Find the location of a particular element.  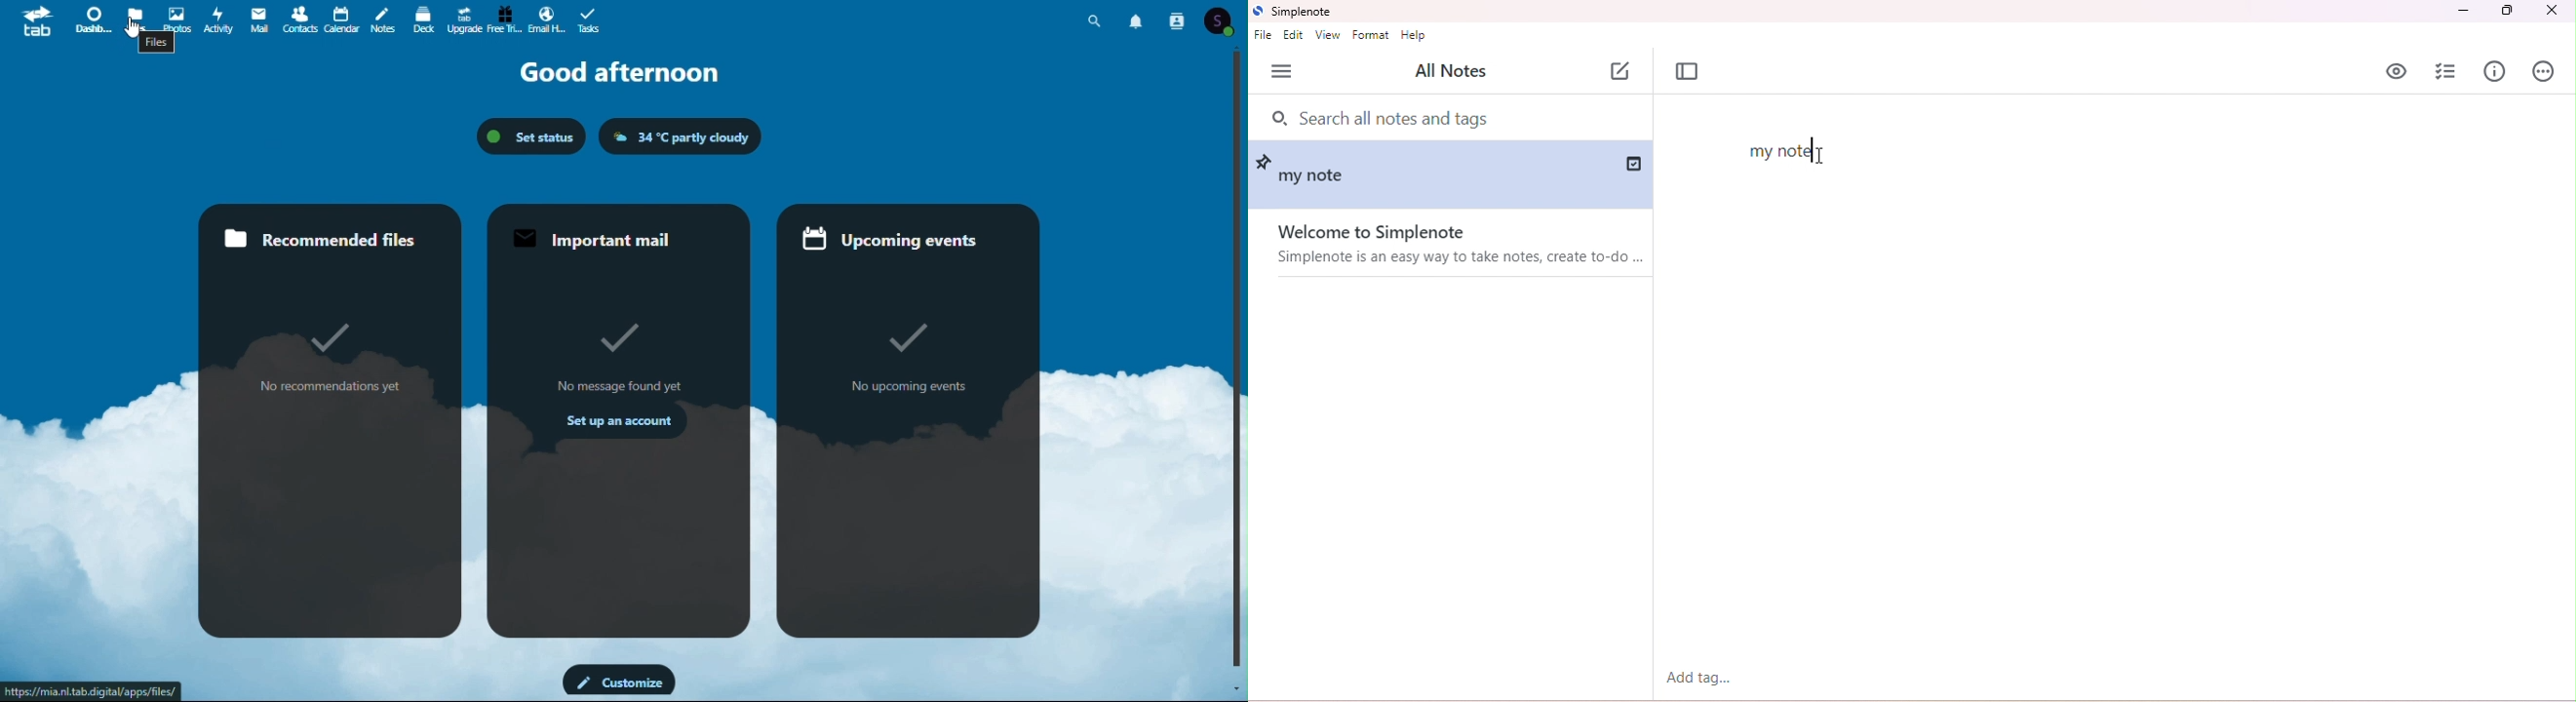

cursor is located at coordinates (138, 28).